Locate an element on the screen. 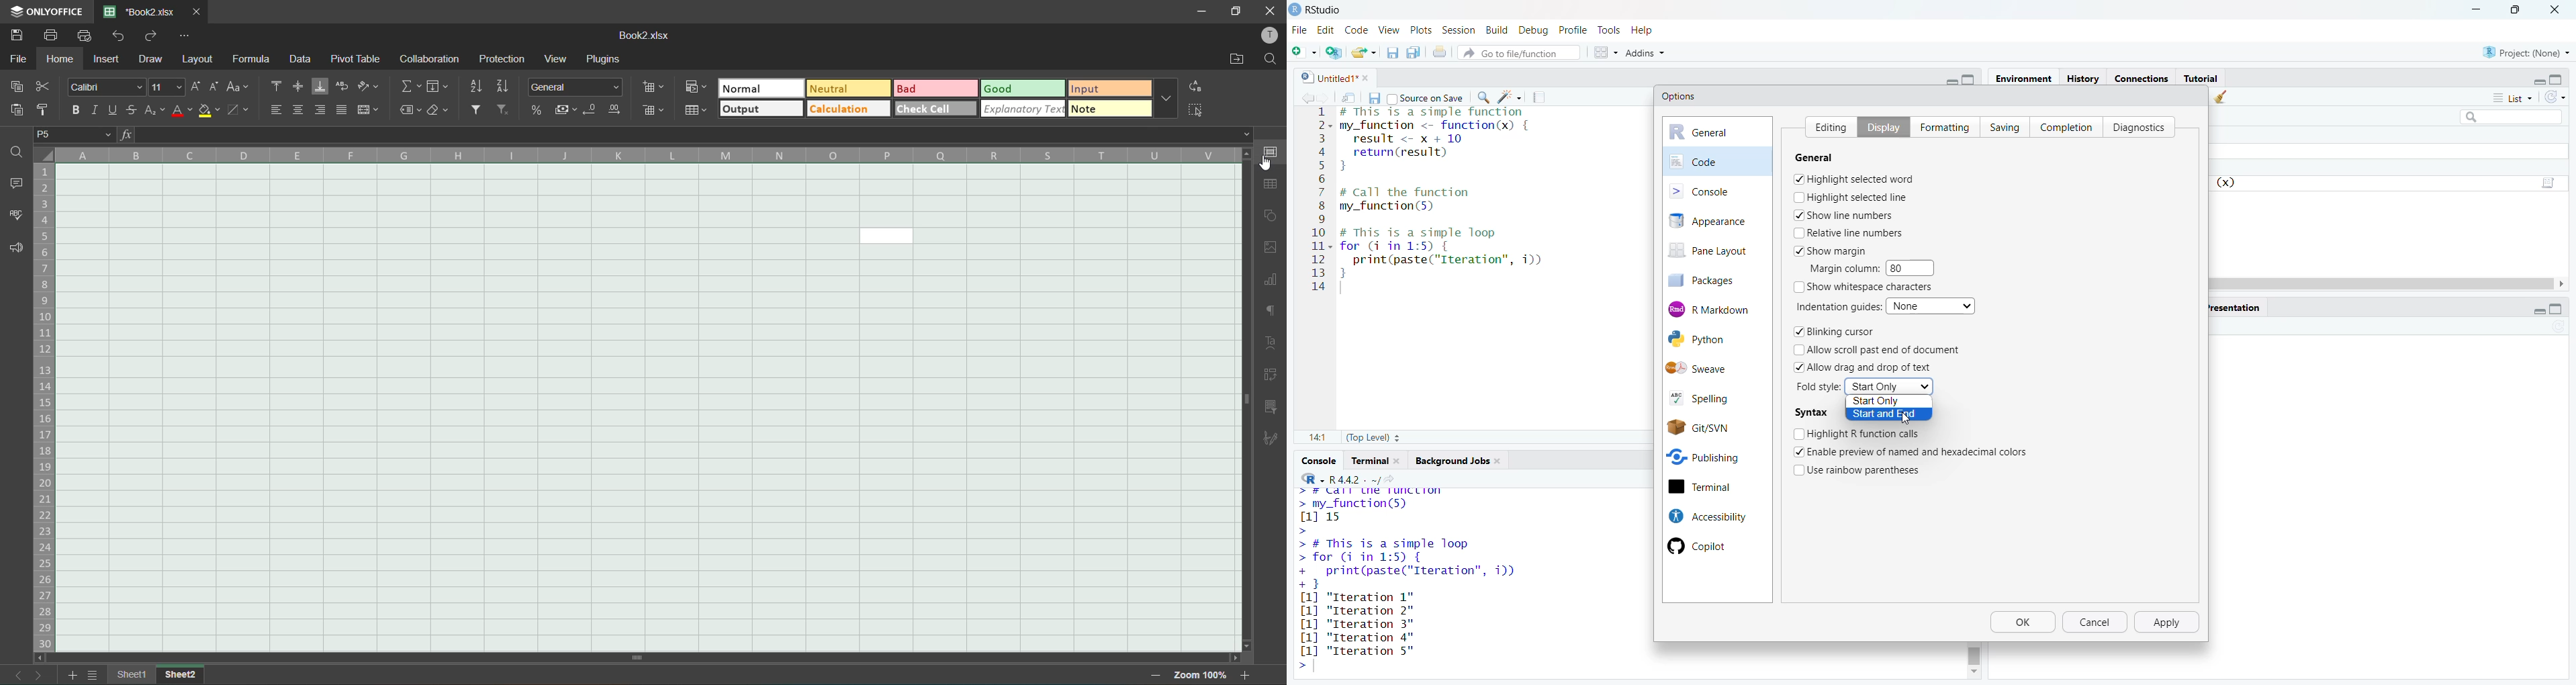 This screenshot has height=700, width=2576. code is located at coordinates (1356, 28).